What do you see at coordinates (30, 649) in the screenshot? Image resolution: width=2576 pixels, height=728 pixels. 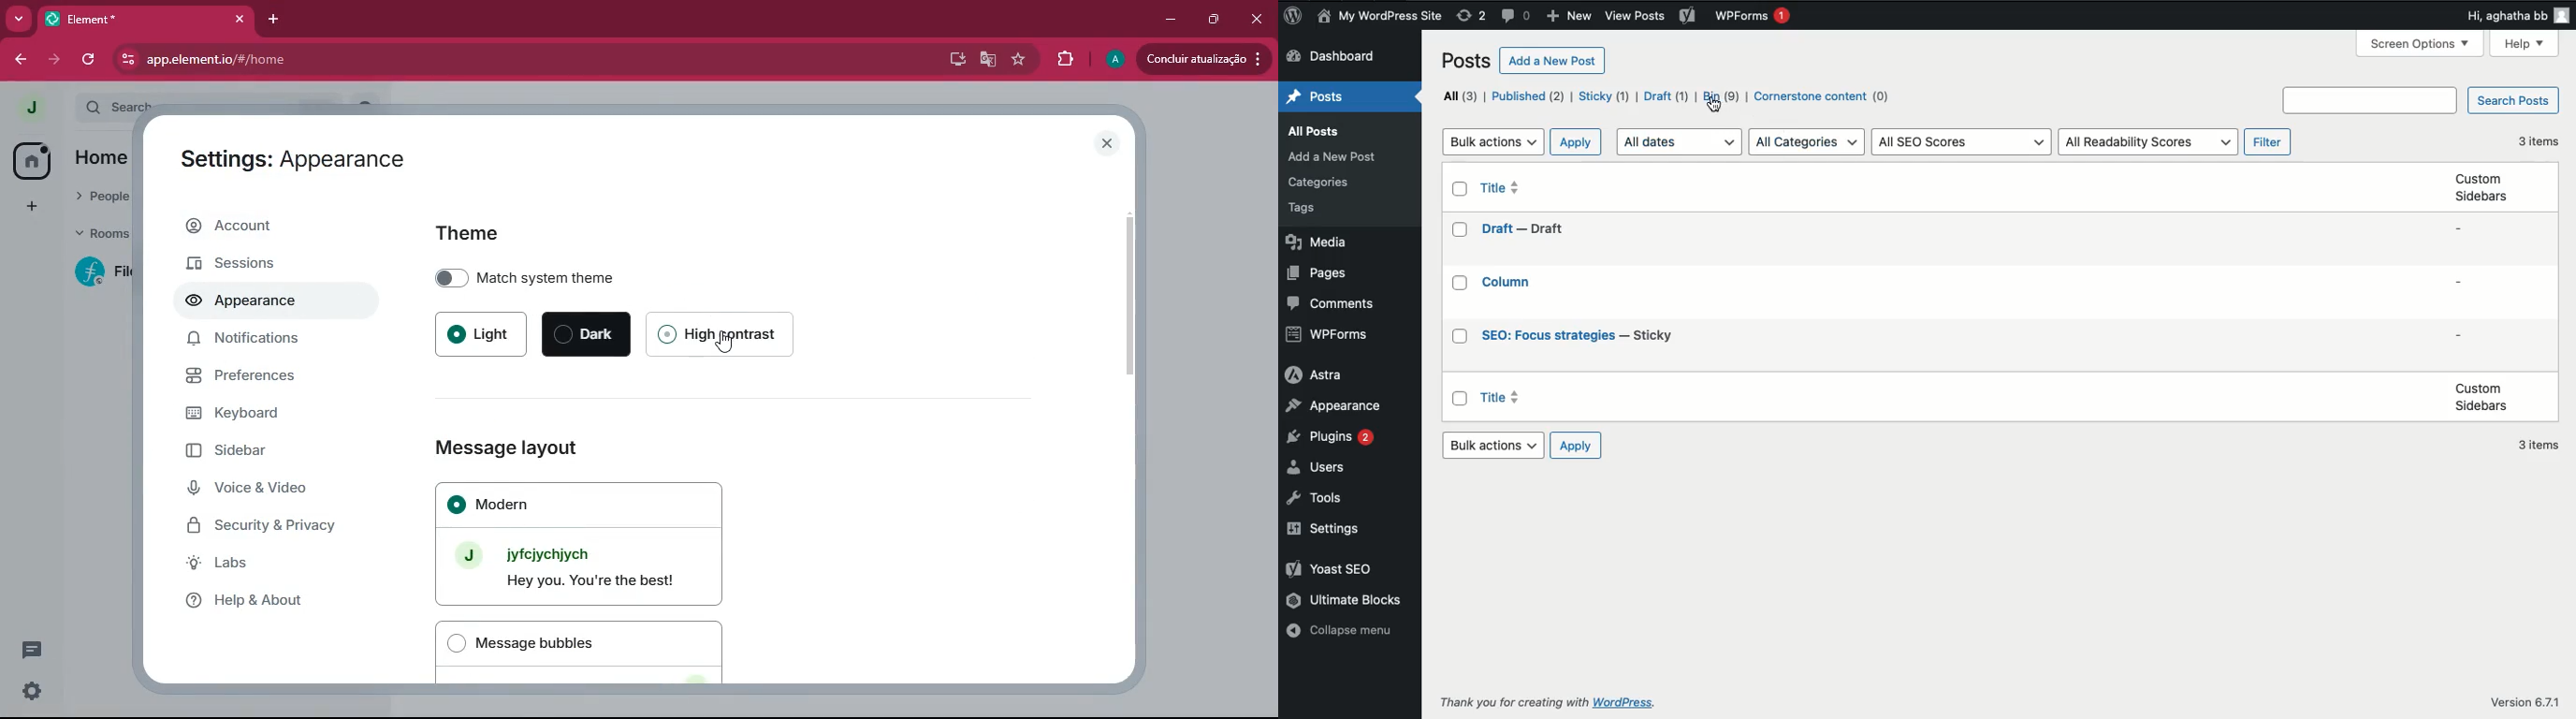 I see `conversation` at bounding box center [30, 649].